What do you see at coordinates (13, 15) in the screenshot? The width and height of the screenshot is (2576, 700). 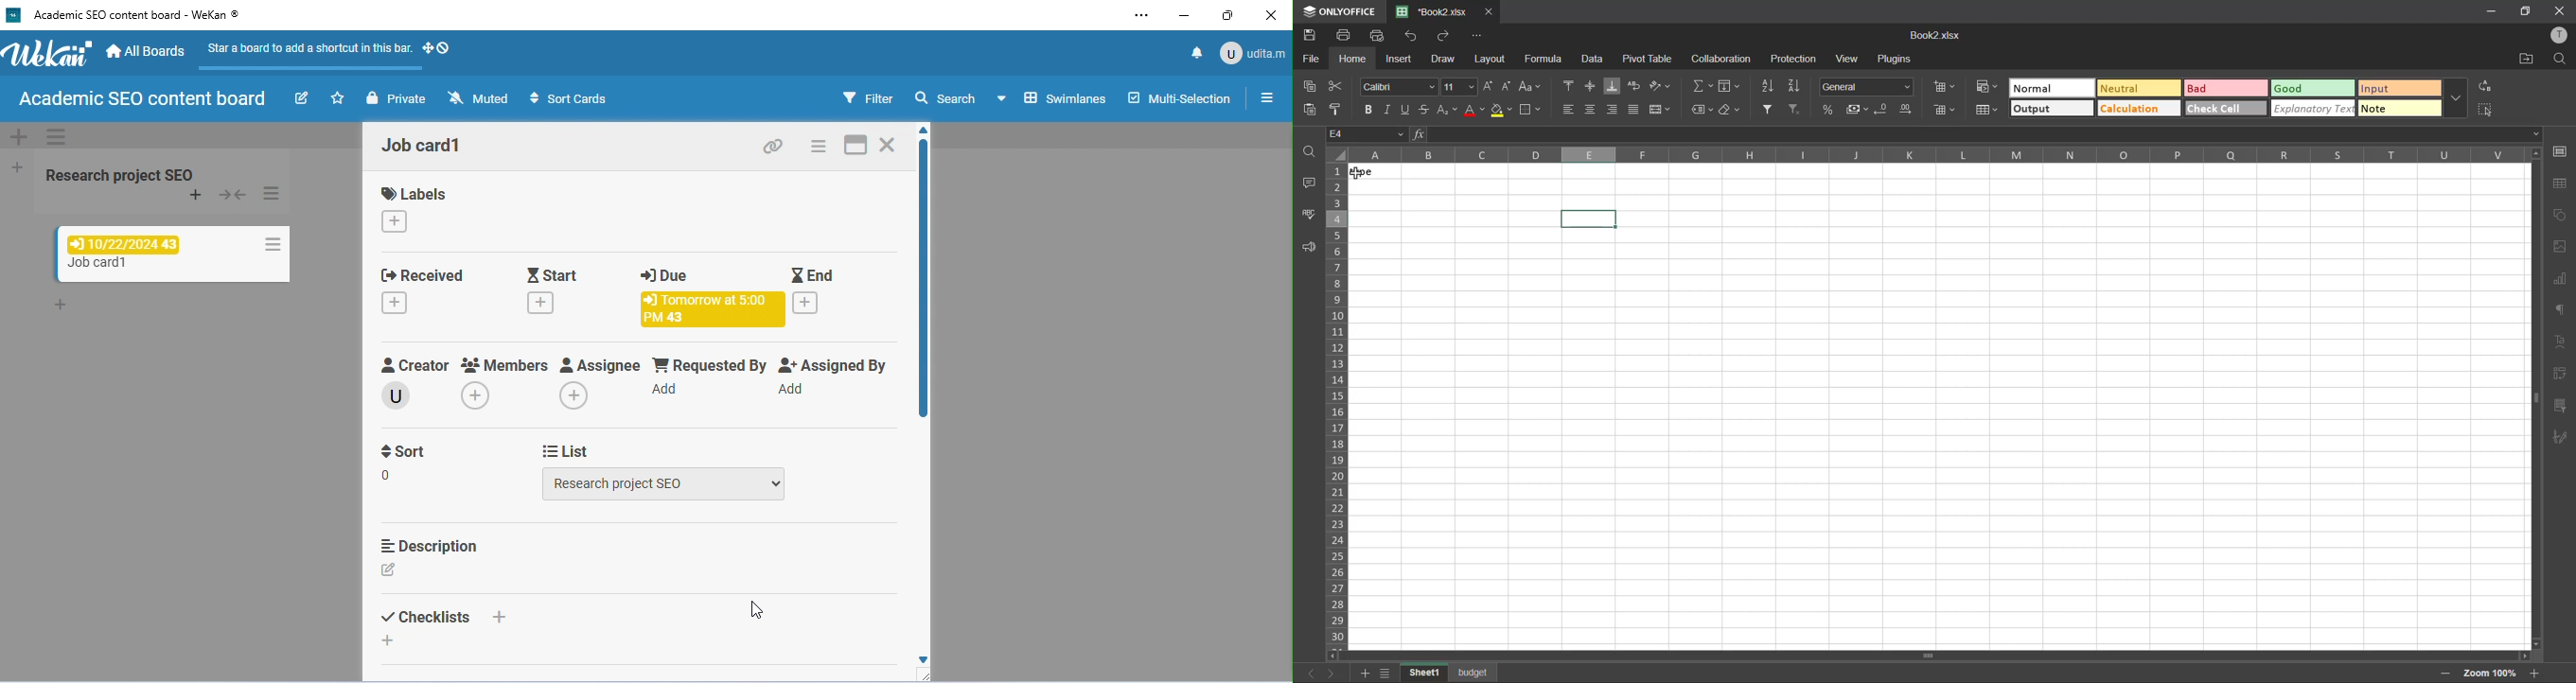 I see `wekan logo` at bounding box center [13, 15].